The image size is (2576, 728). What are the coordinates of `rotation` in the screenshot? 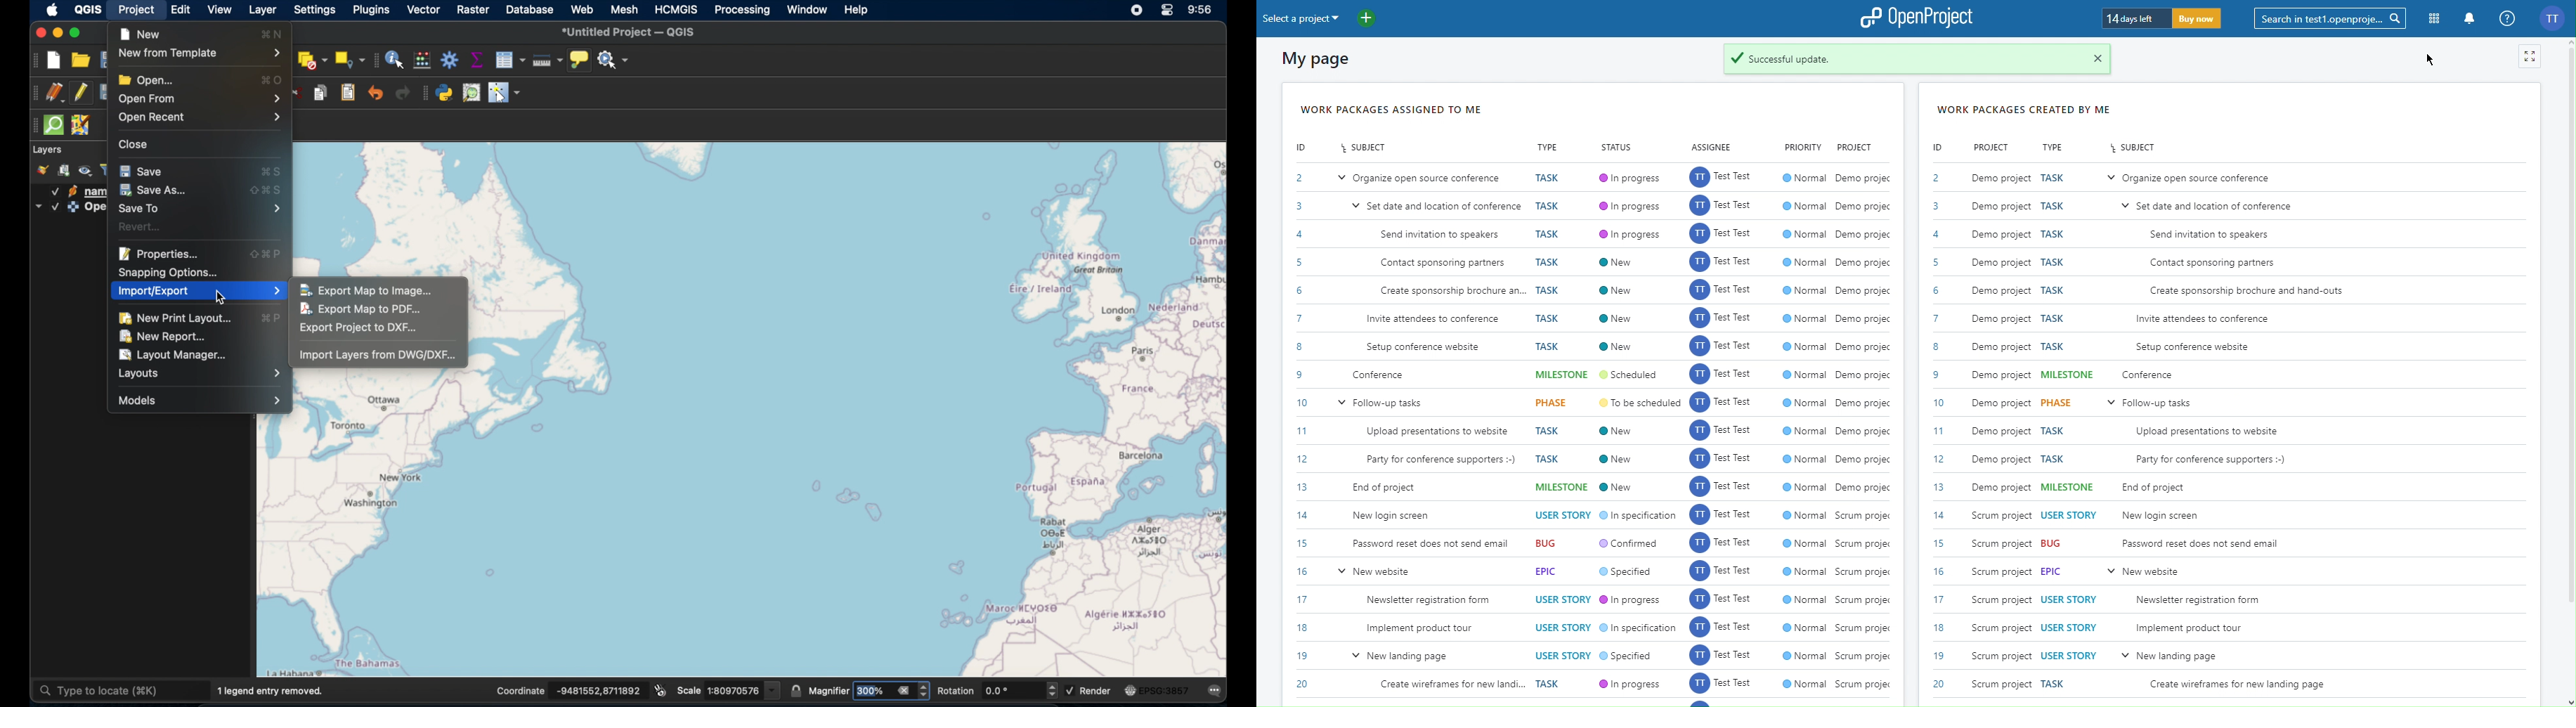 It's located at (996, 691).